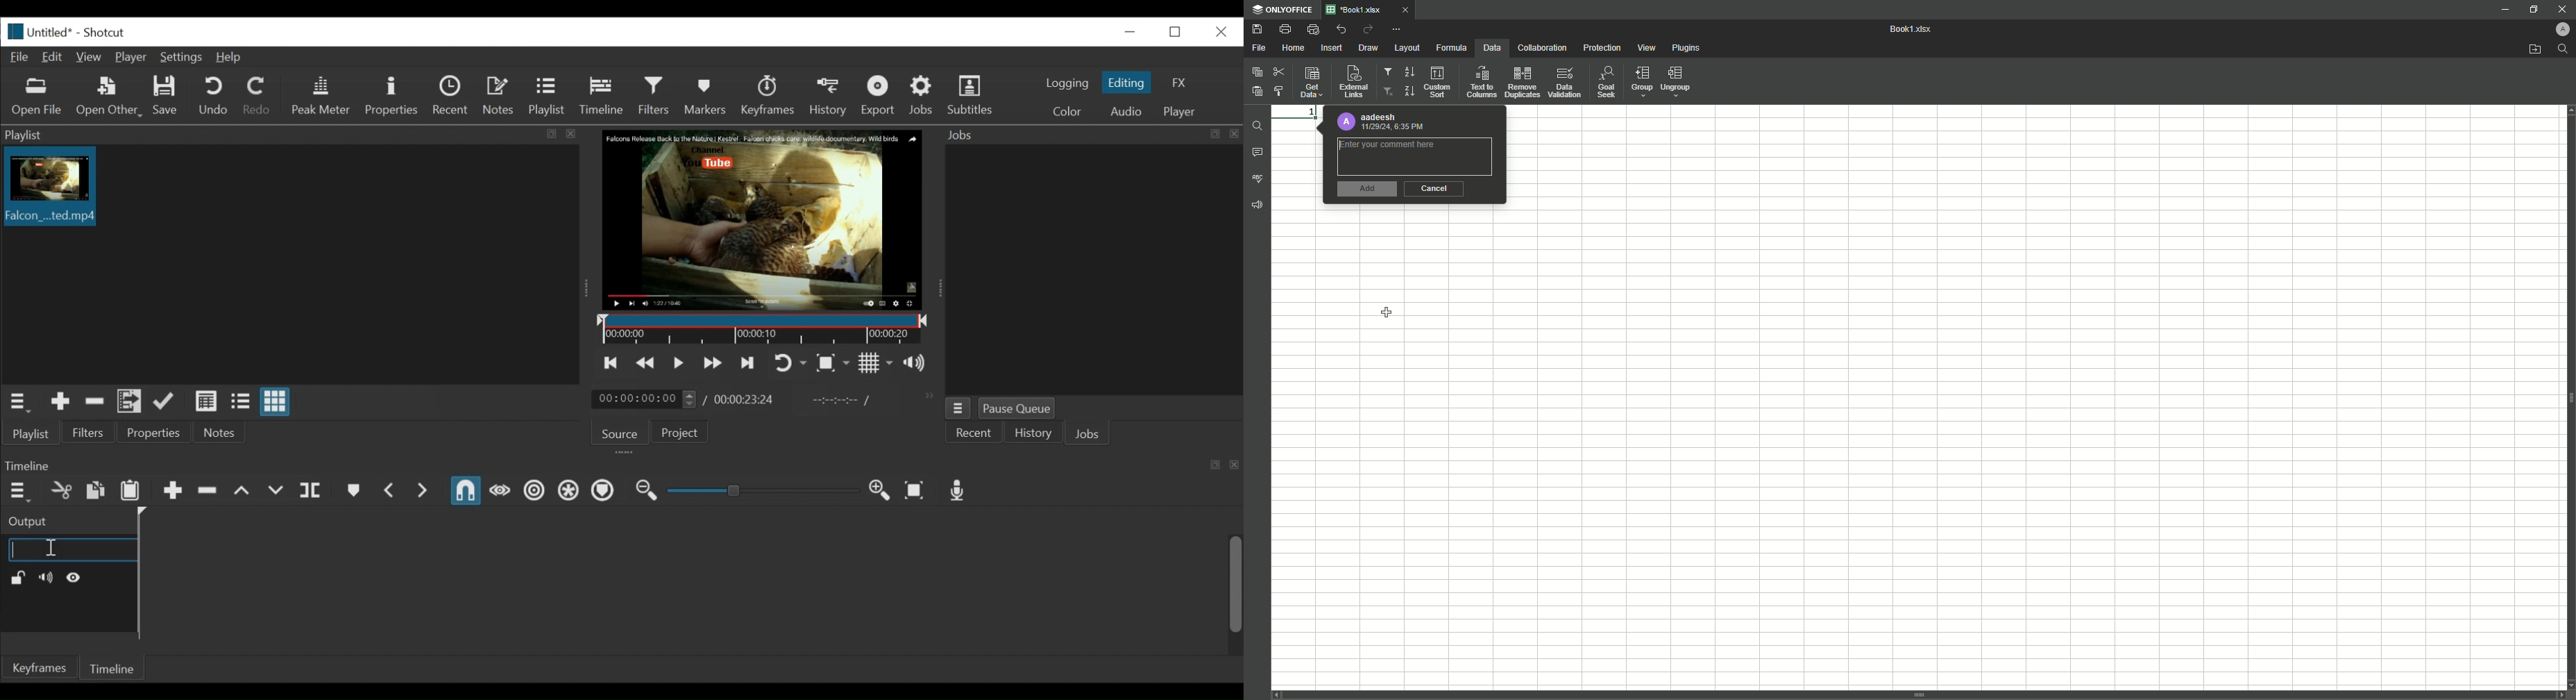 This screenshot has height=700, width=2576. What do you see at coordinates (131, 492) in the screenshot?
I see `Paste` at bounding box center [131, 492].